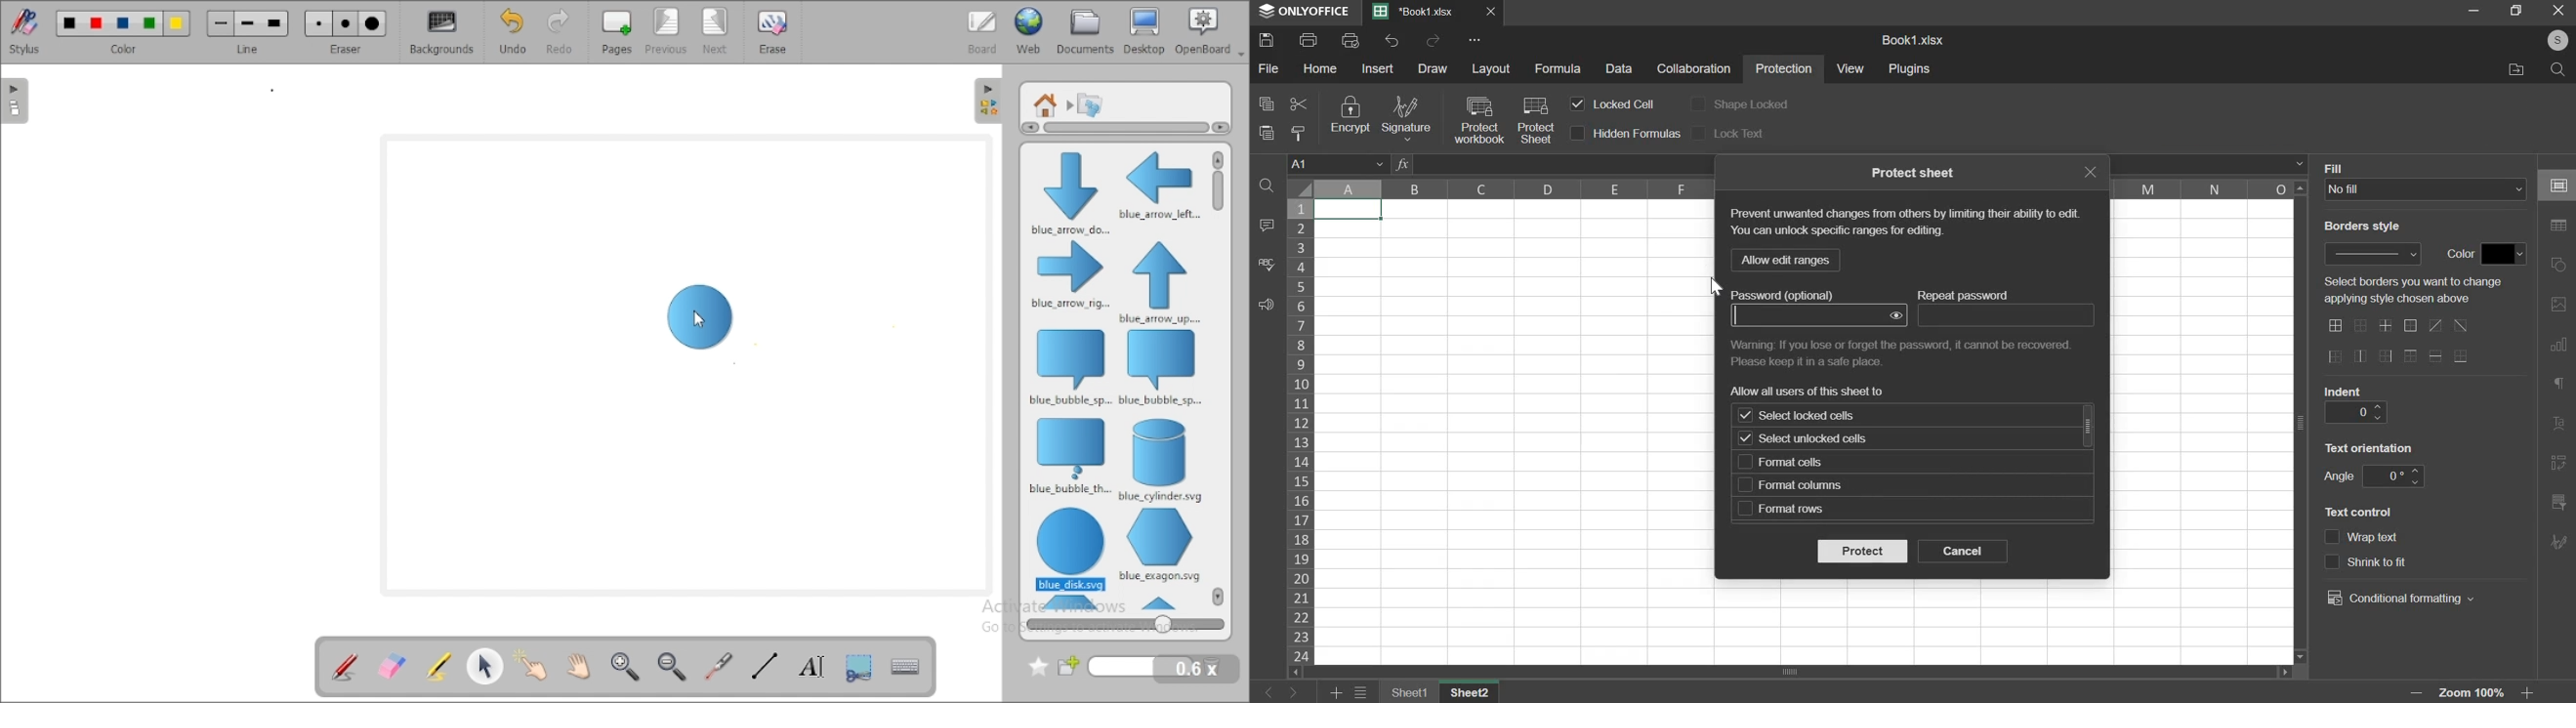  What do you see at coordinates (1578, 104) in the screenshot?
I see `checkbox` at bounding box center [1578, 104].